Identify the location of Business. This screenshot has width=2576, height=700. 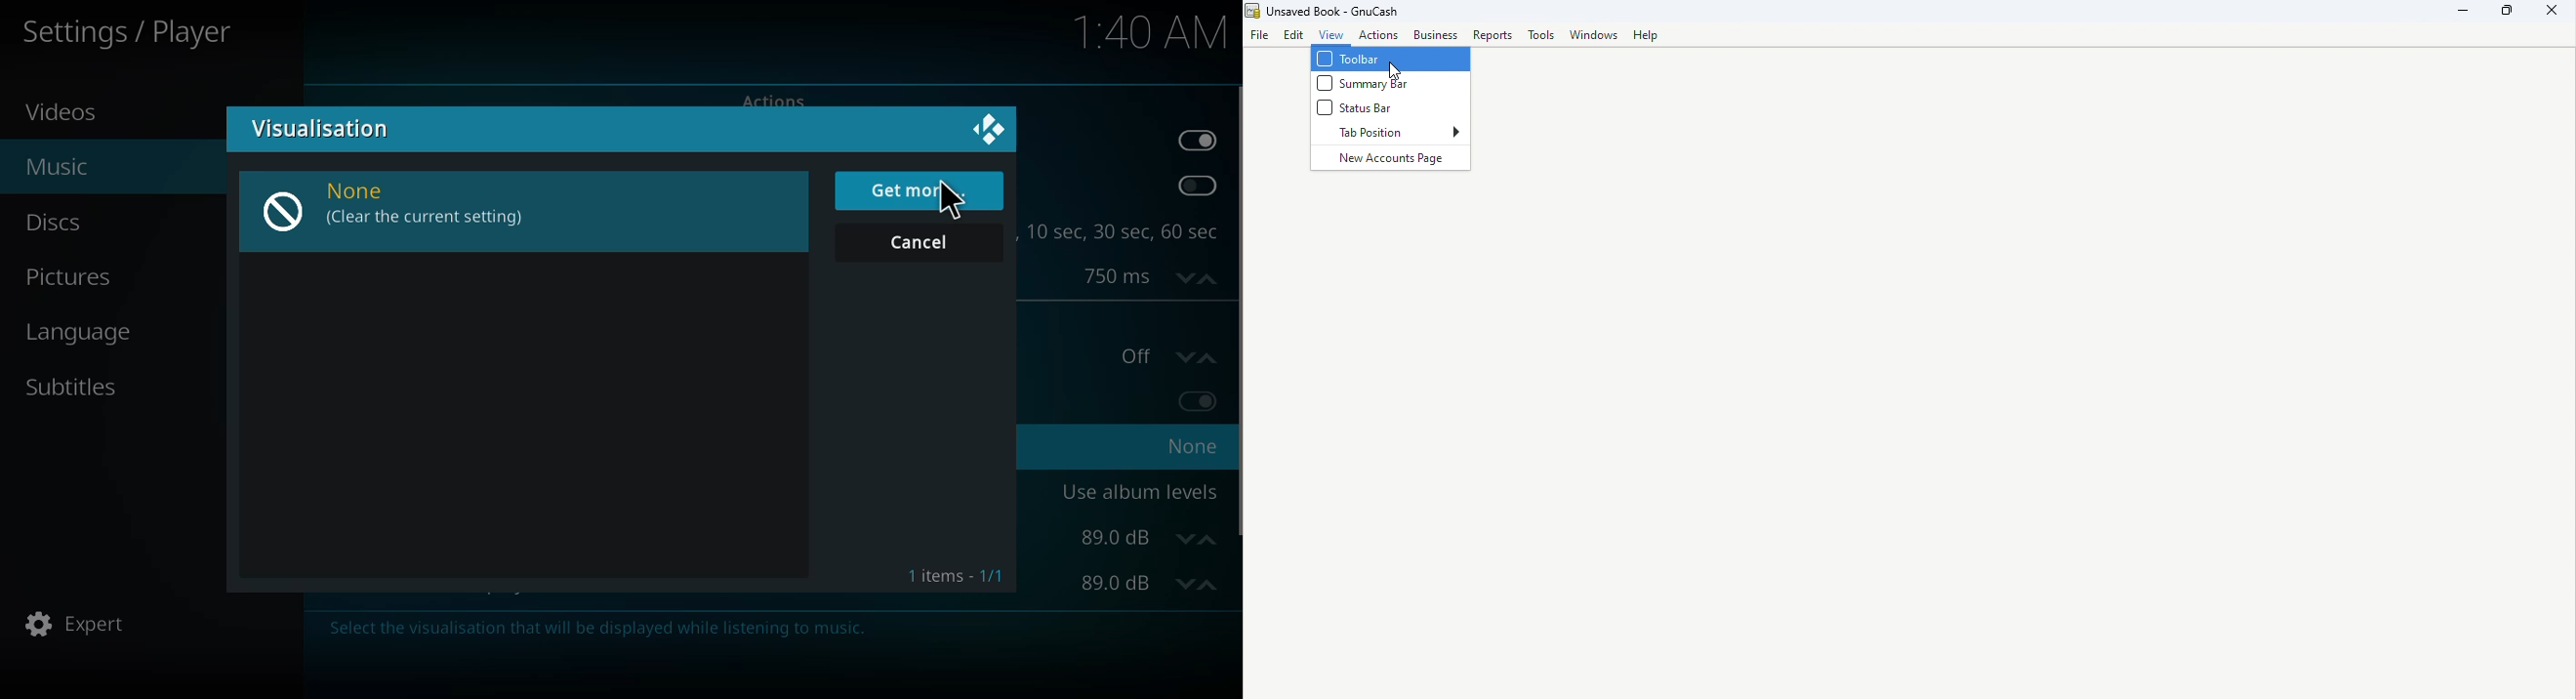
(1438, 36).